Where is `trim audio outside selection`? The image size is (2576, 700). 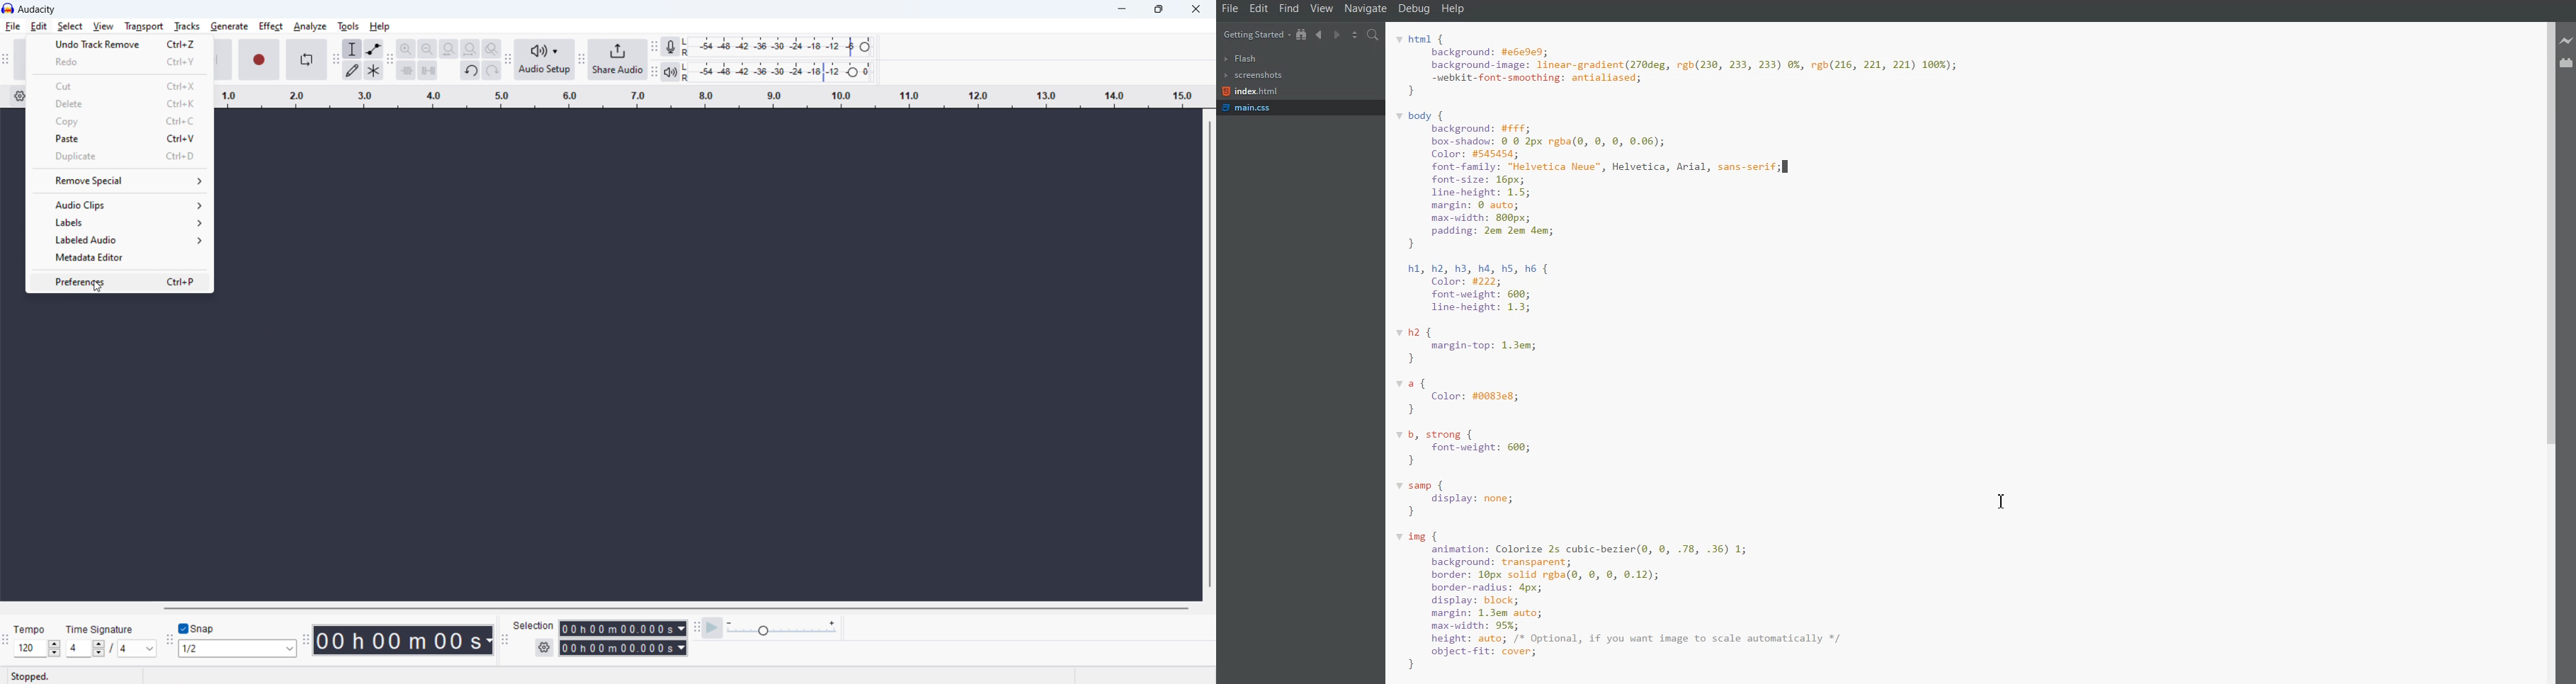
trim audio outside selection is located at coordinates (406, 70).